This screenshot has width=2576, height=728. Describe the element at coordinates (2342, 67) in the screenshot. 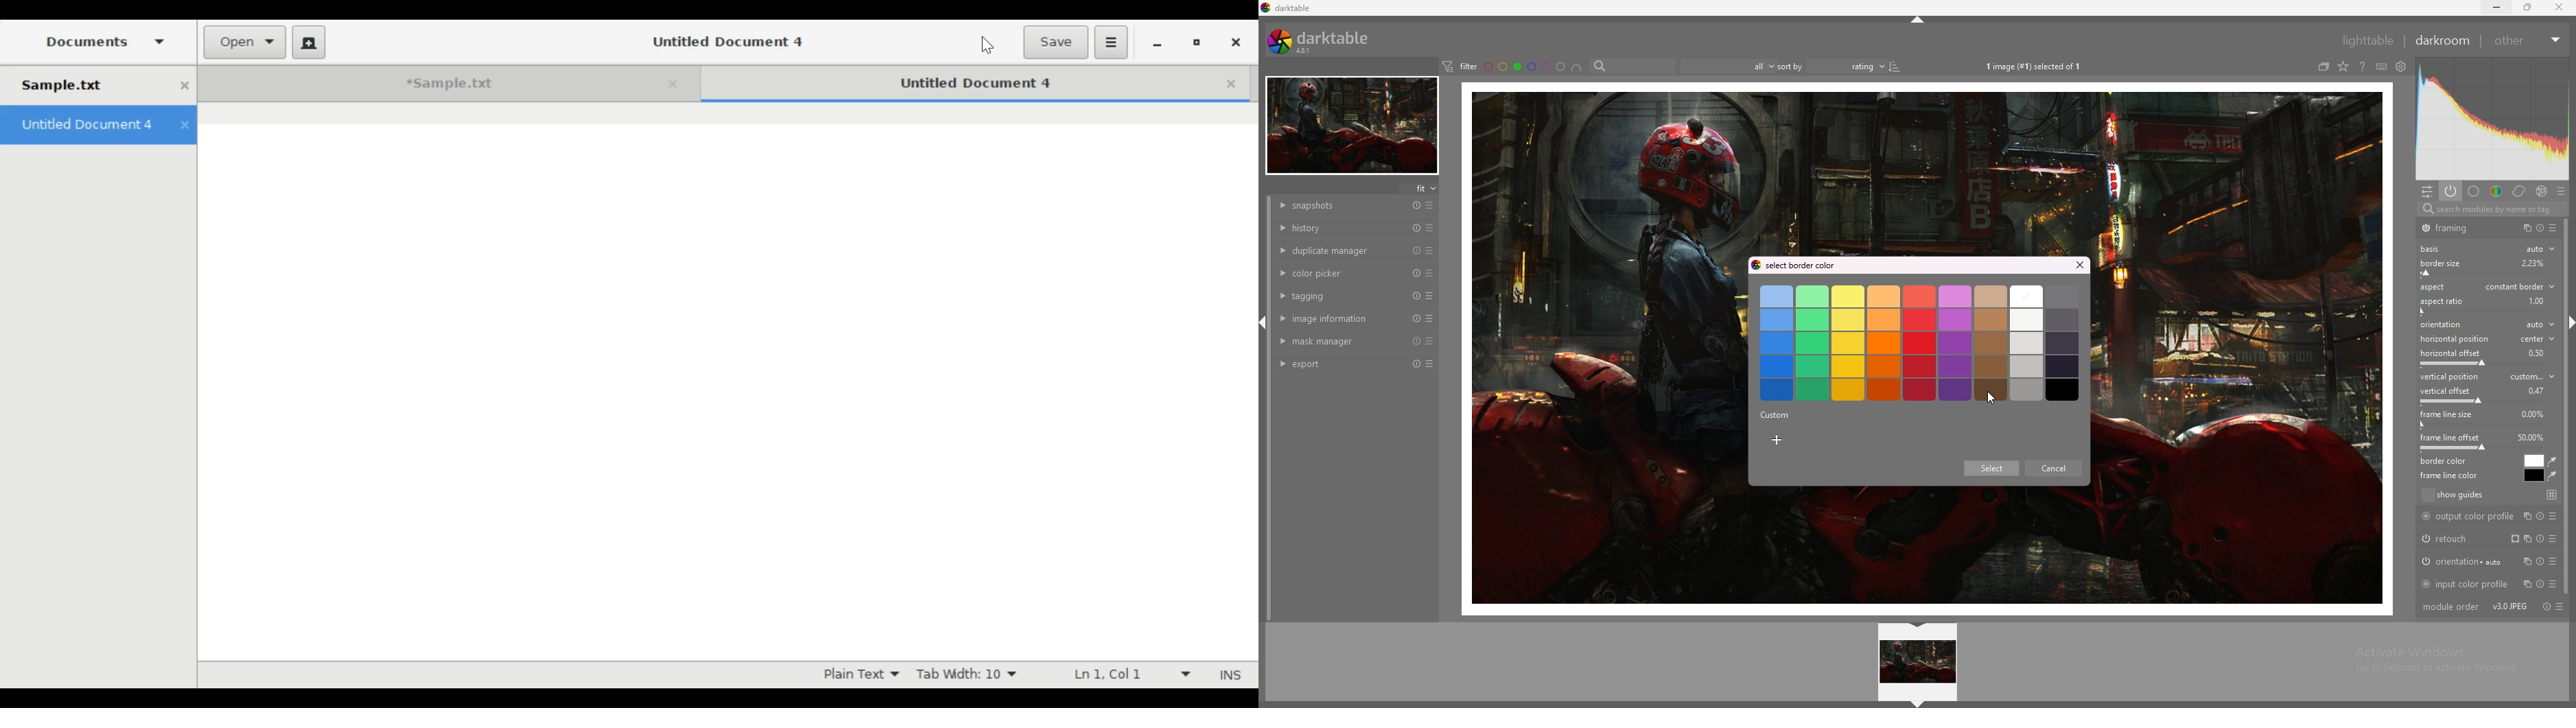

I see `change type of overlays shown` at that location.